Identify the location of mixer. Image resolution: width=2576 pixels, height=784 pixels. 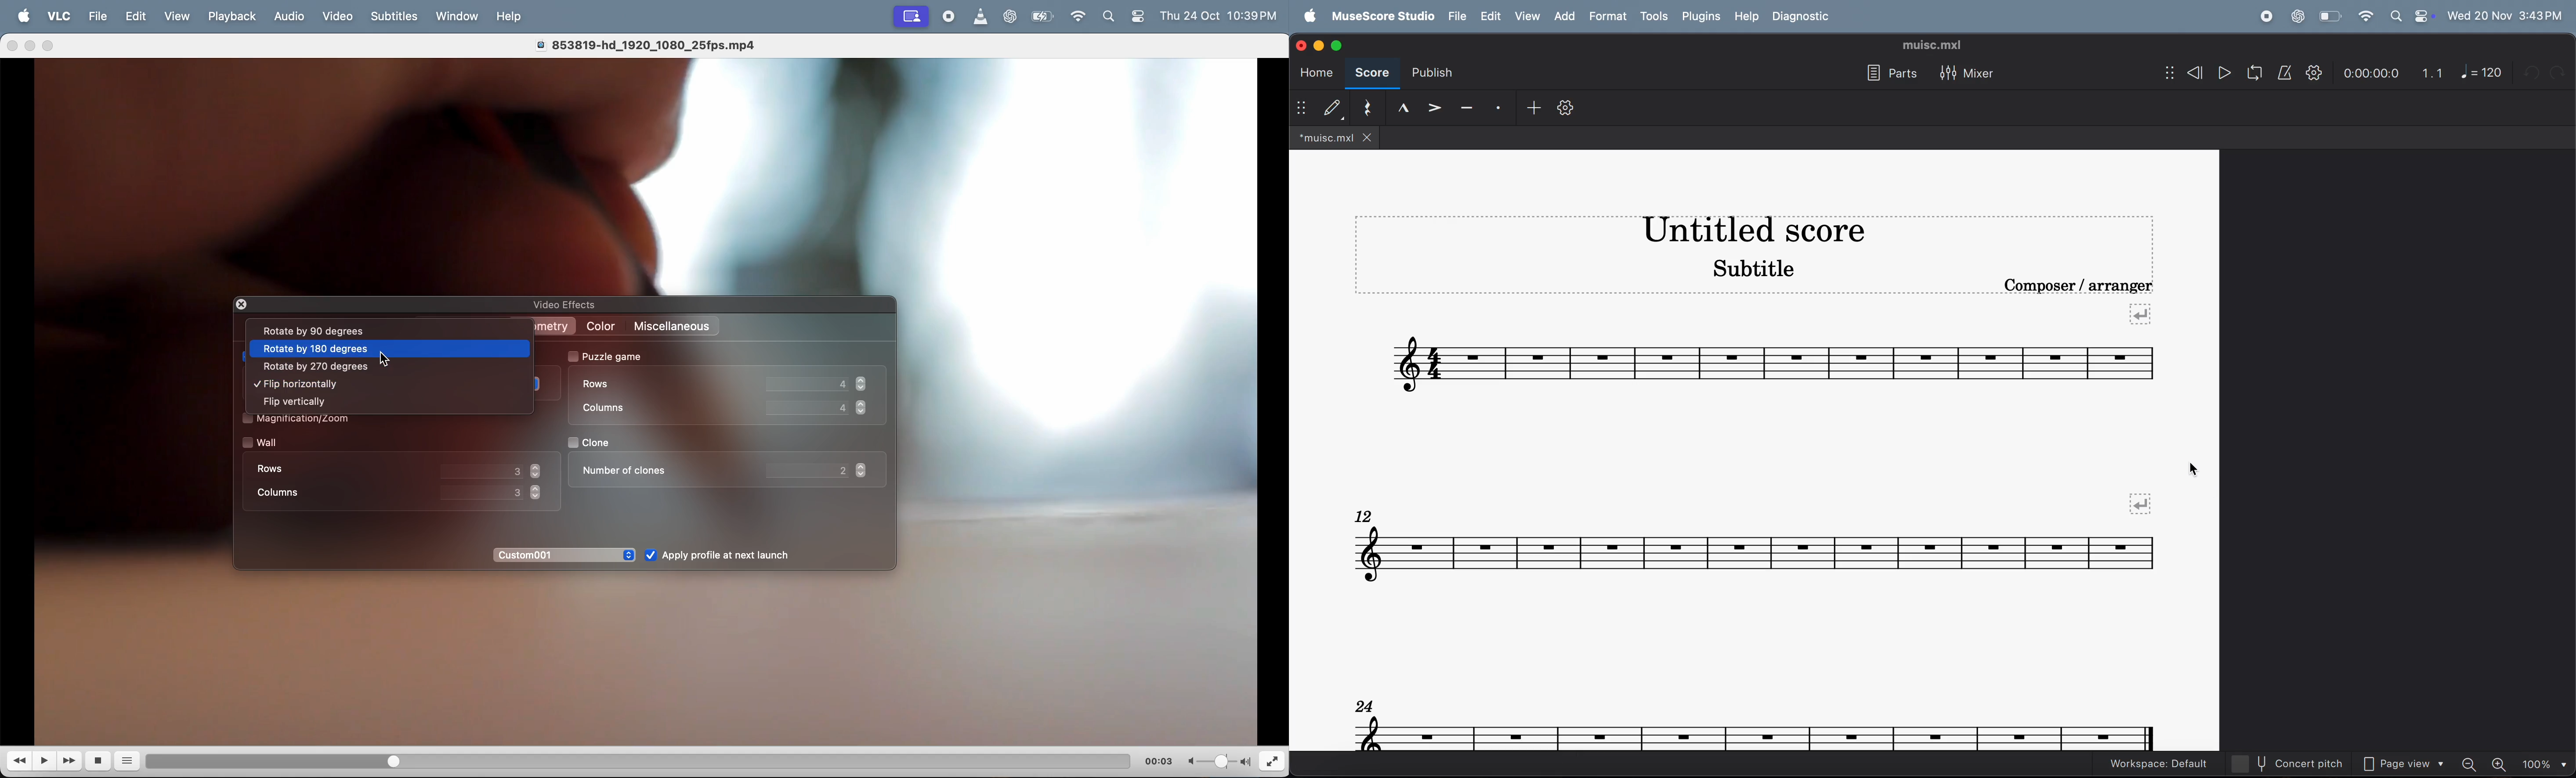
(1974, 75).